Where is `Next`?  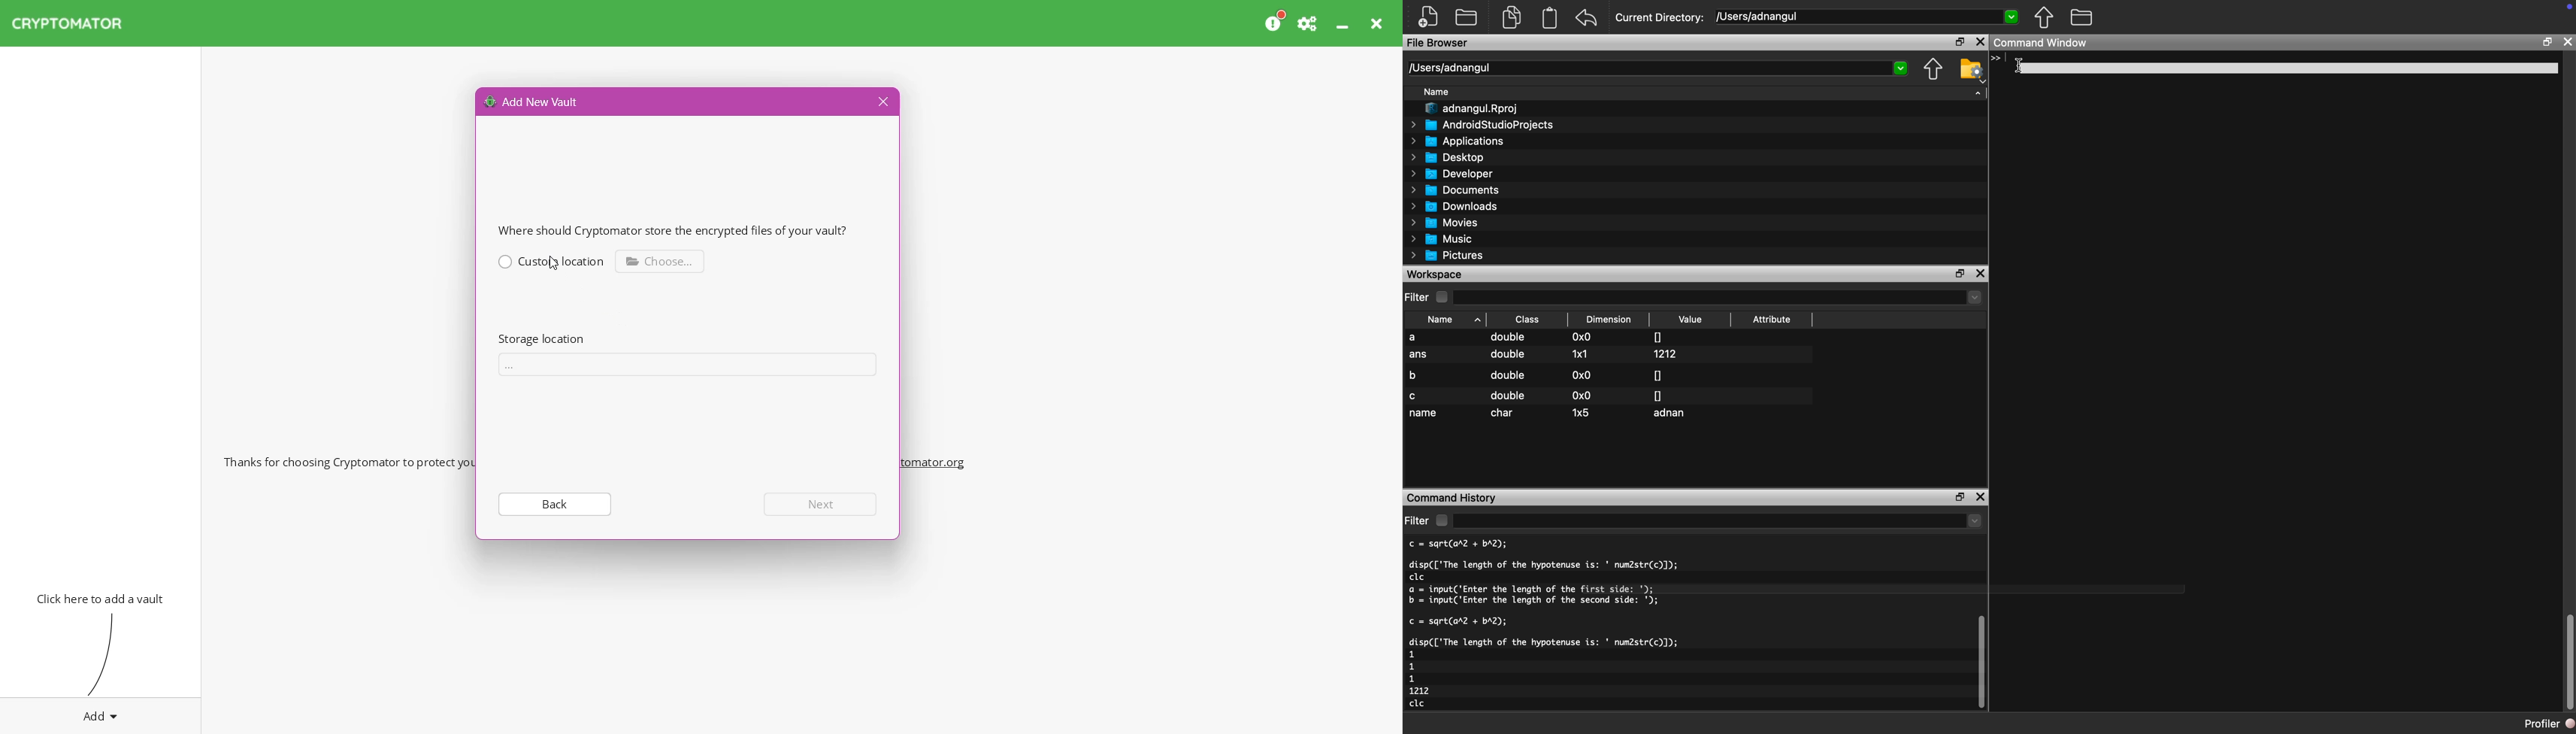 Next is located at coordinates (822, 504).